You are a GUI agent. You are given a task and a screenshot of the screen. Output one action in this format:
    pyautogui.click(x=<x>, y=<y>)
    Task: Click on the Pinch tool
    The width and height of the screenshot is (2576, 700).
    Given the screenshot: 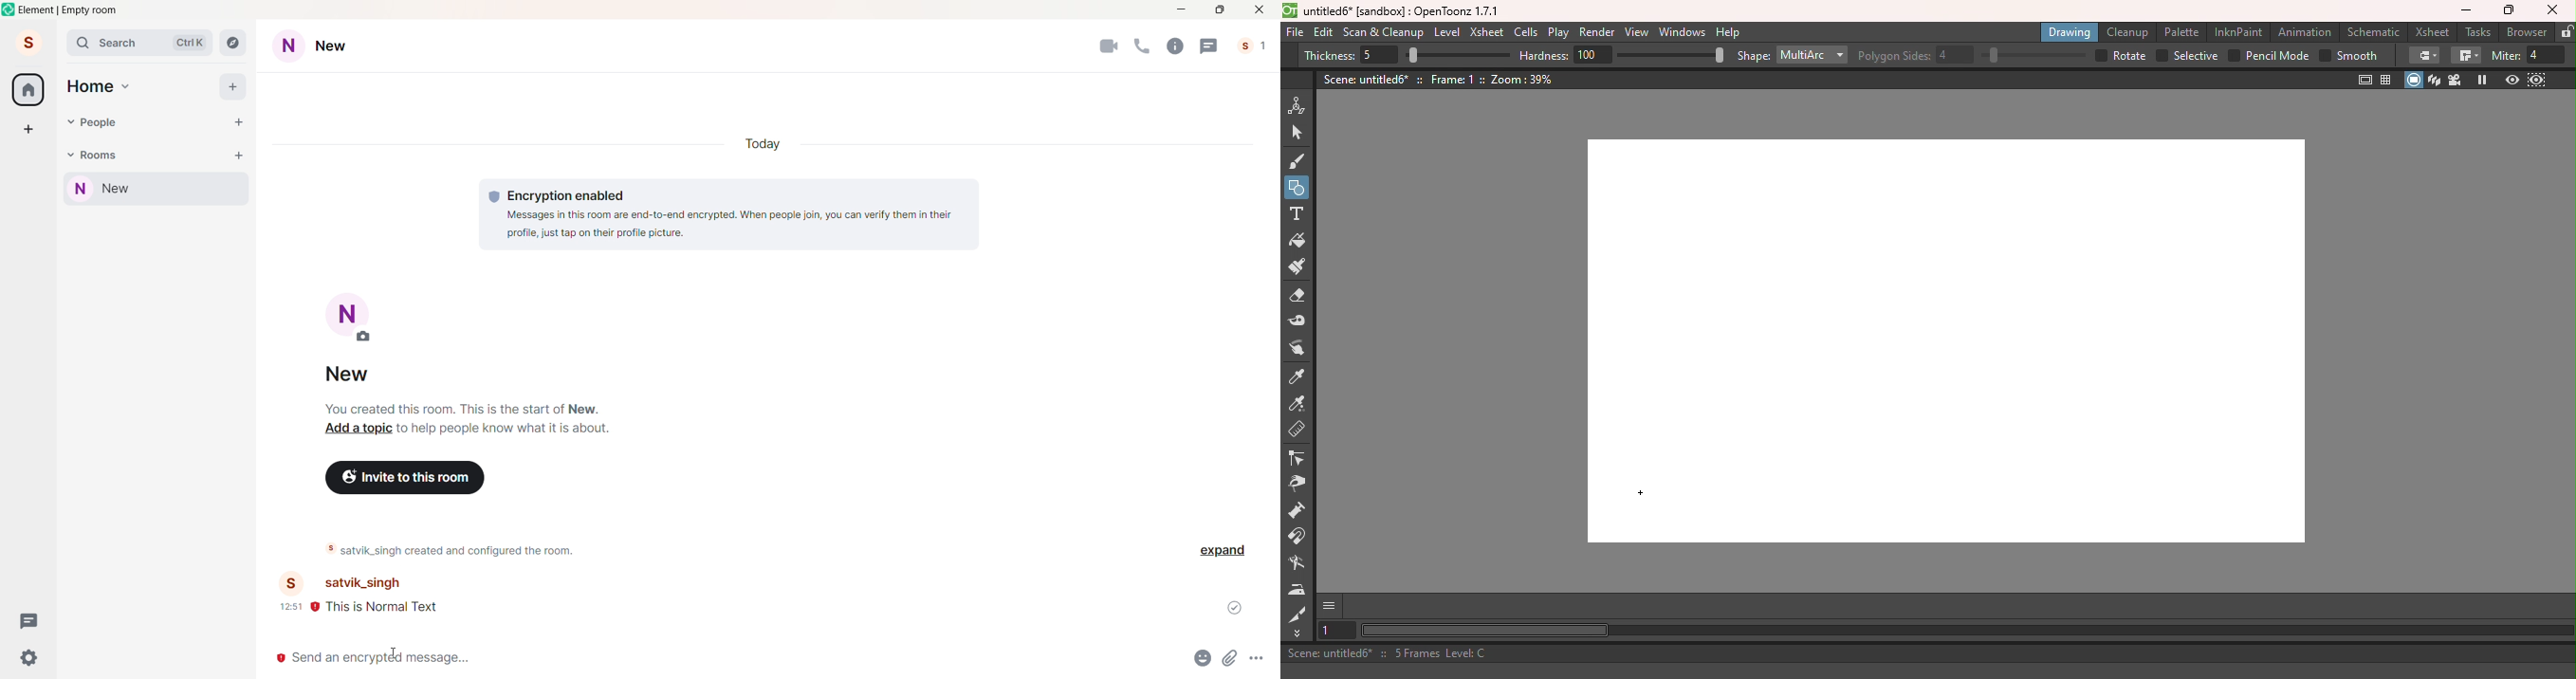 What is the action you would take?
    pyautogui.click(x=1300, y=486)
    